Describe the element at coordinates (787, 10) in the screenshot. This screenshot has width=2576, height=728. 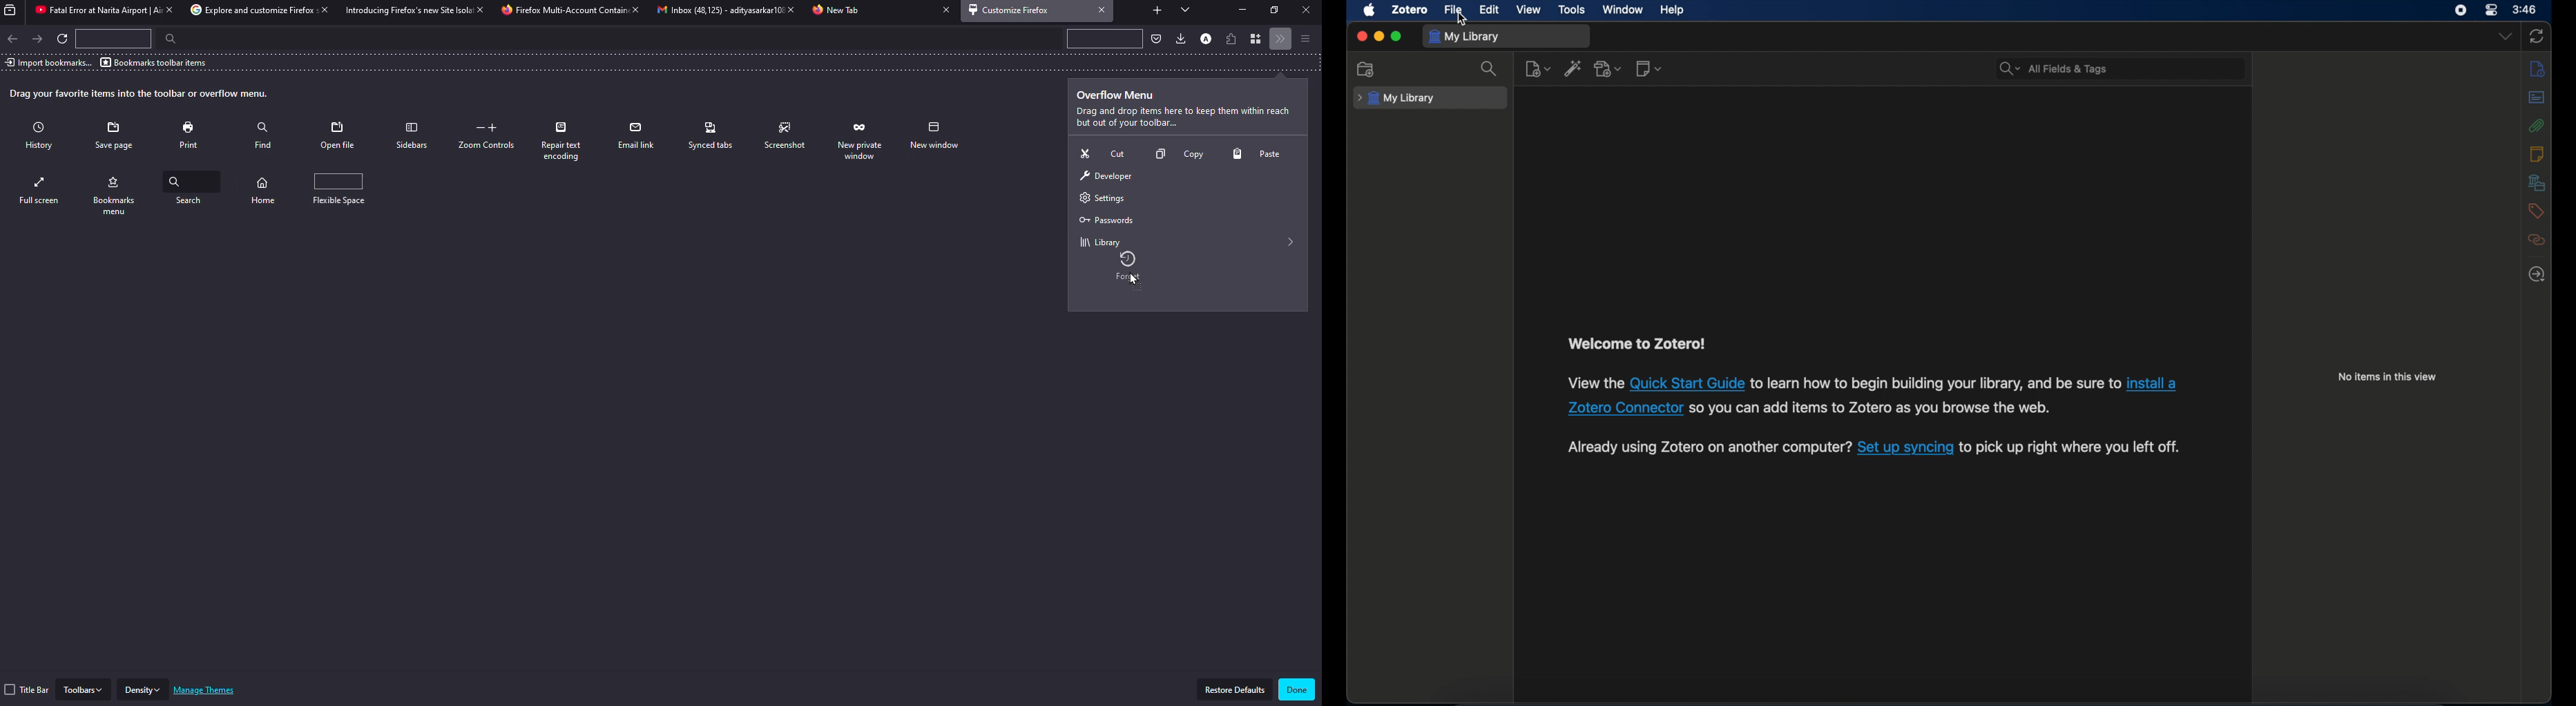
I see `close` at that location.